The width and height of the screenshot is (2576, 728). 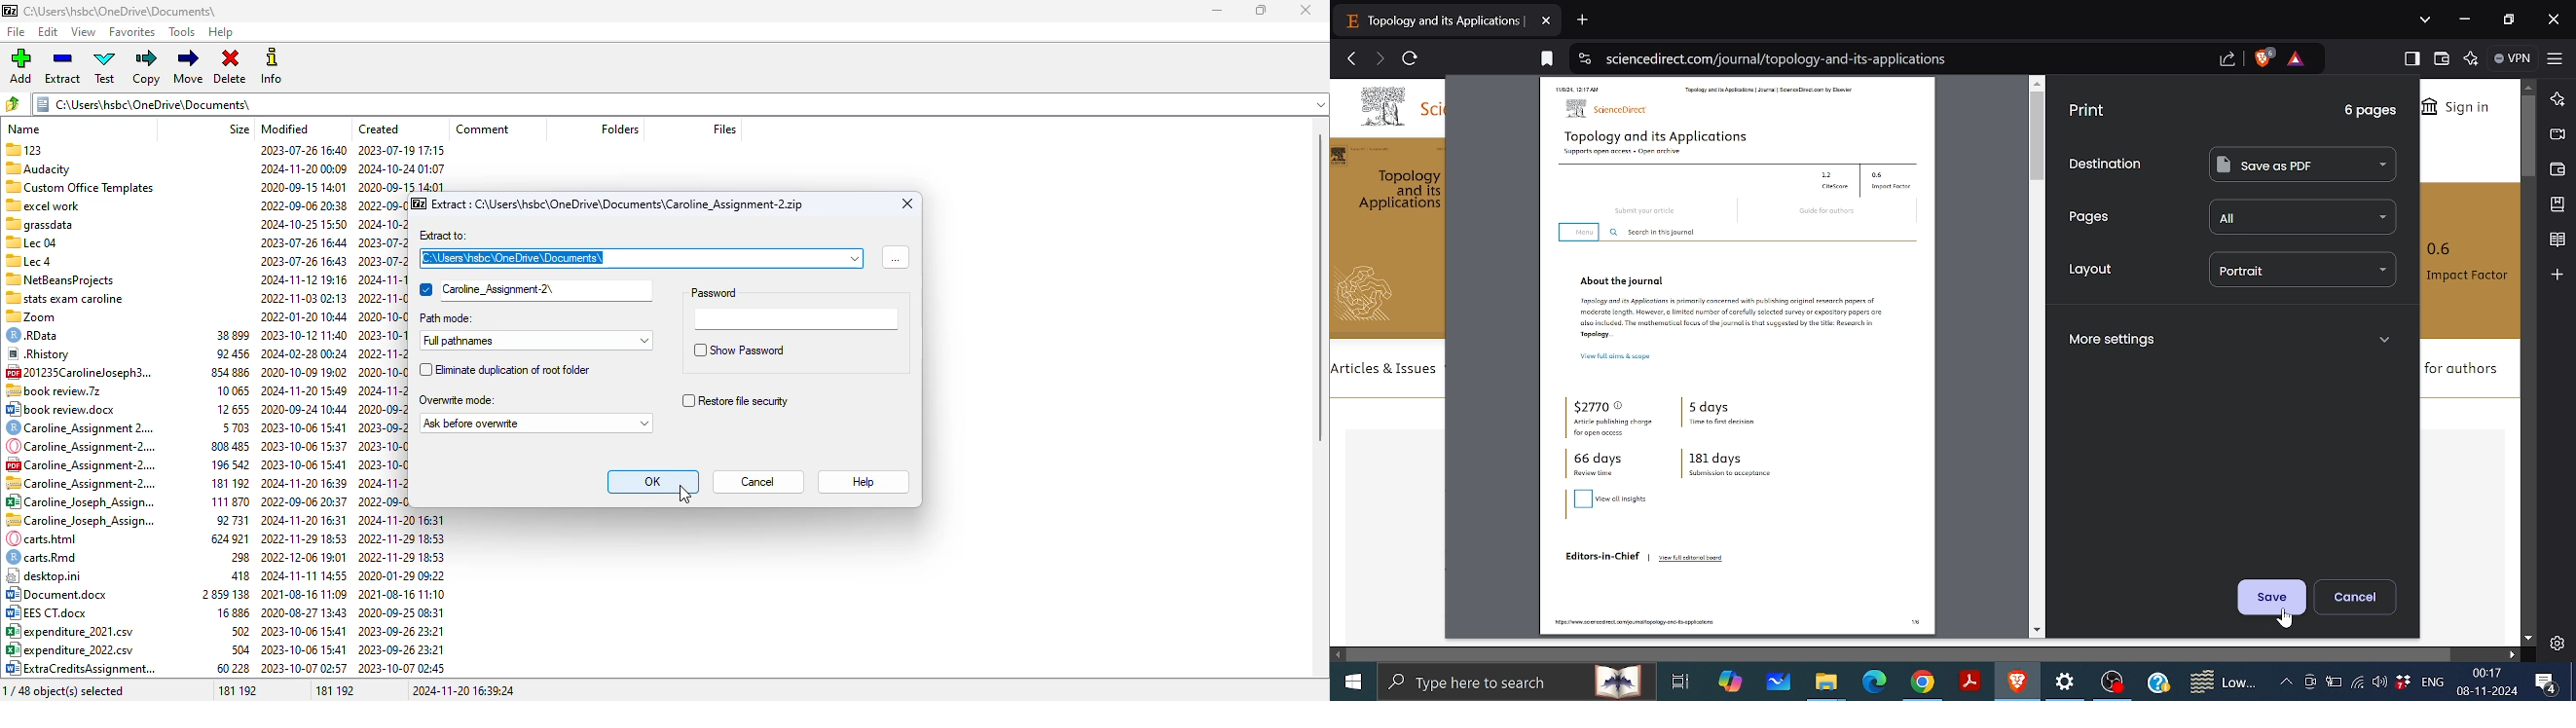 What do you see at coordinates (224, 521) in the screenshot?
I see ` Caroline_Joseph_Assign... 92731 2024-11-20 16:31 2024-11-20 16:31` at bounding box center [224, 521].